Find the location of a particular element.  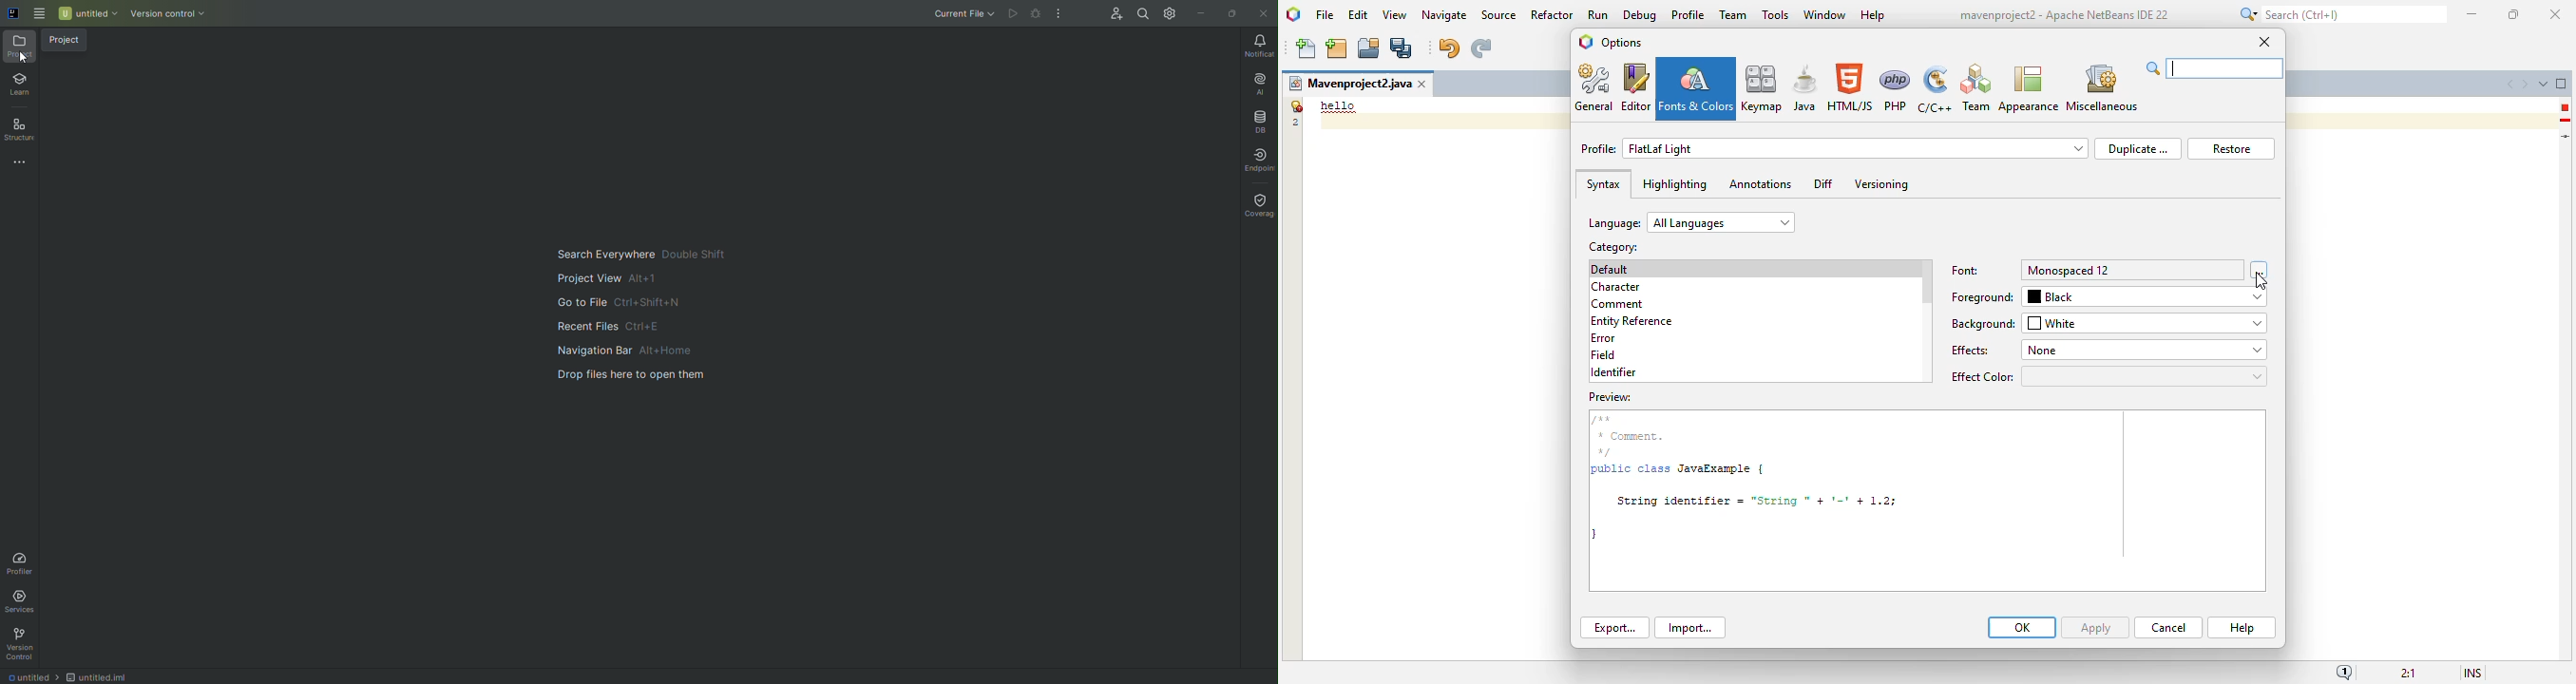

language:  is located at coordinates (1691, 222).